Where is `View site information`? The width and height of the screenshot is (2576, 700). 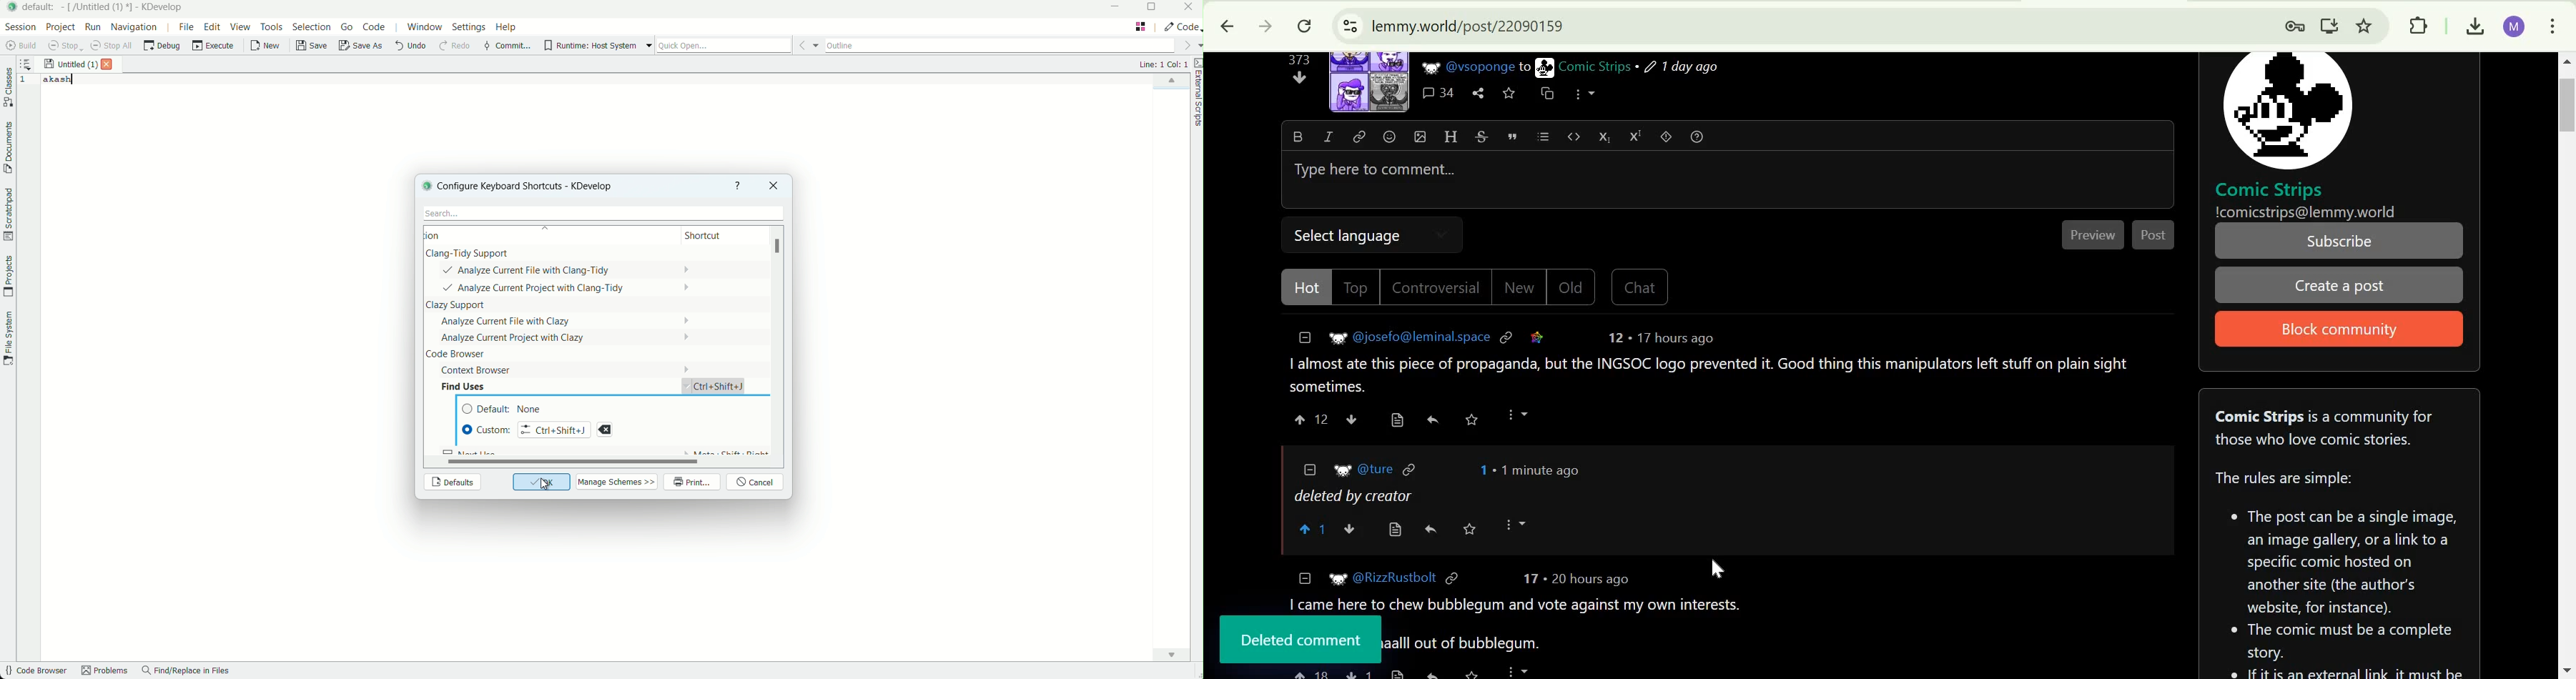 View site information is located at coordinates (1348, 26).